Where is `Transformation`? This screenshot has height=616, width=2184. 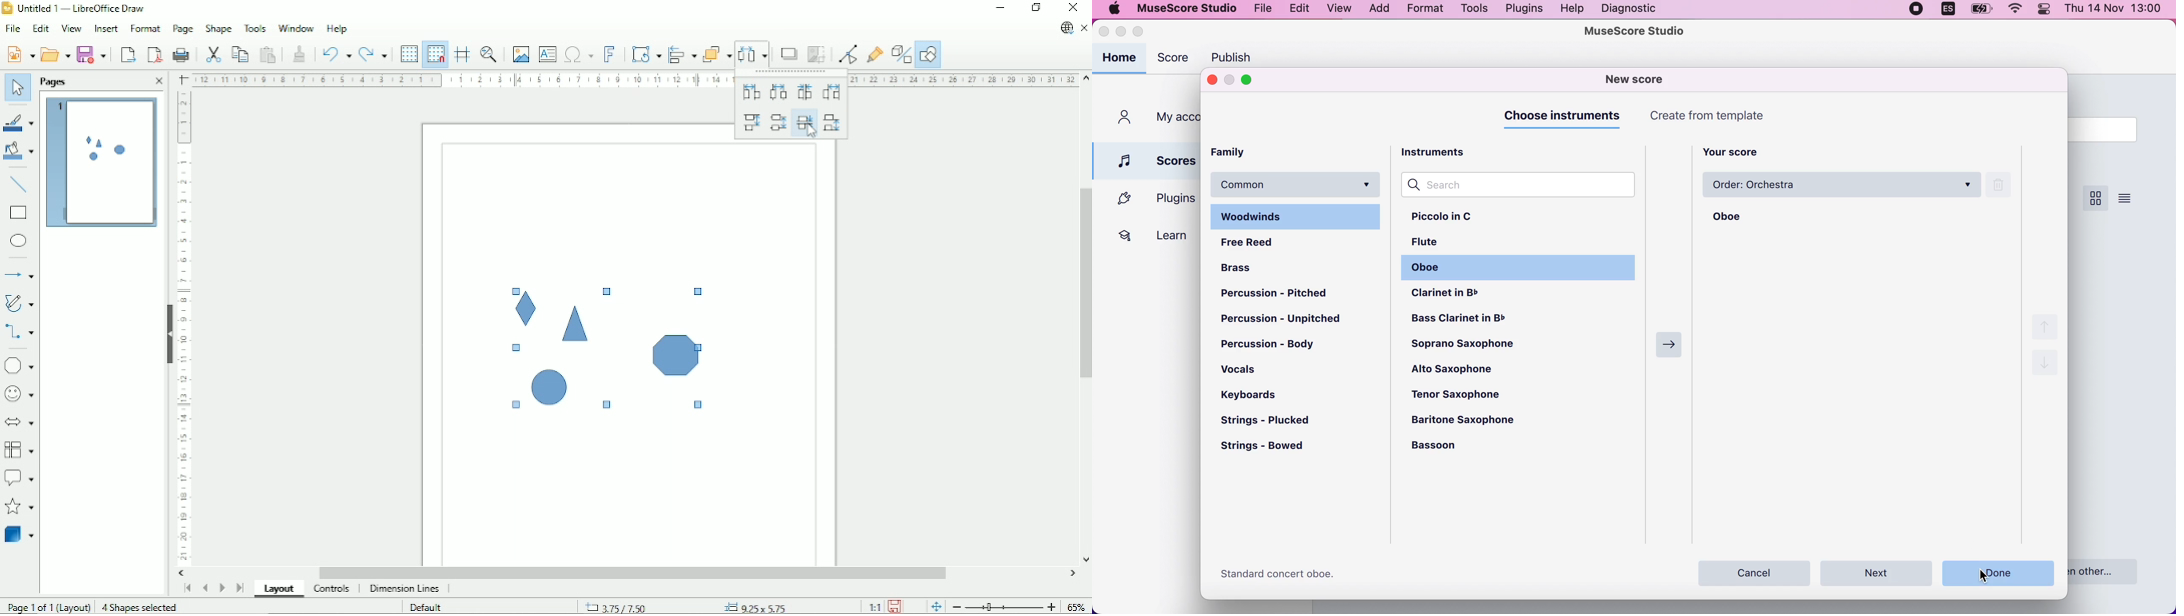 Transformation is located at coordinates (646, 54).